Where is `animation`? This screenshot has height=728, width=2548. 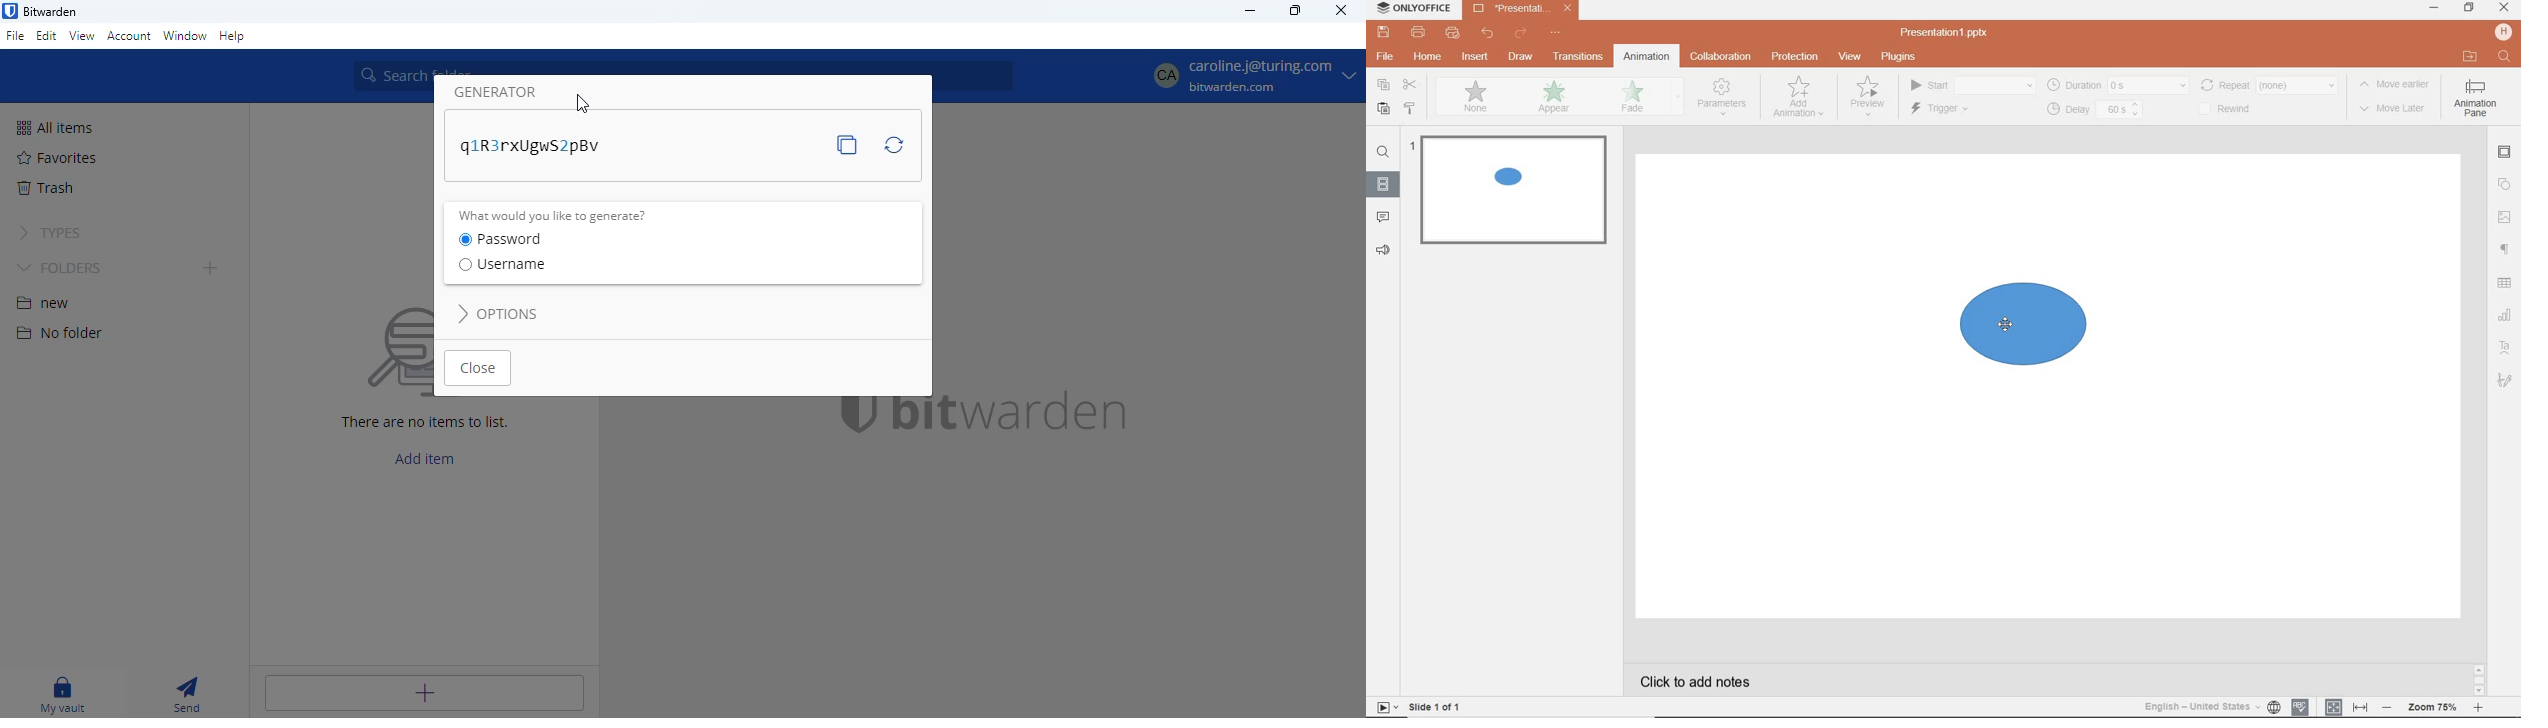 animation is located at coordinates (1646, 56).